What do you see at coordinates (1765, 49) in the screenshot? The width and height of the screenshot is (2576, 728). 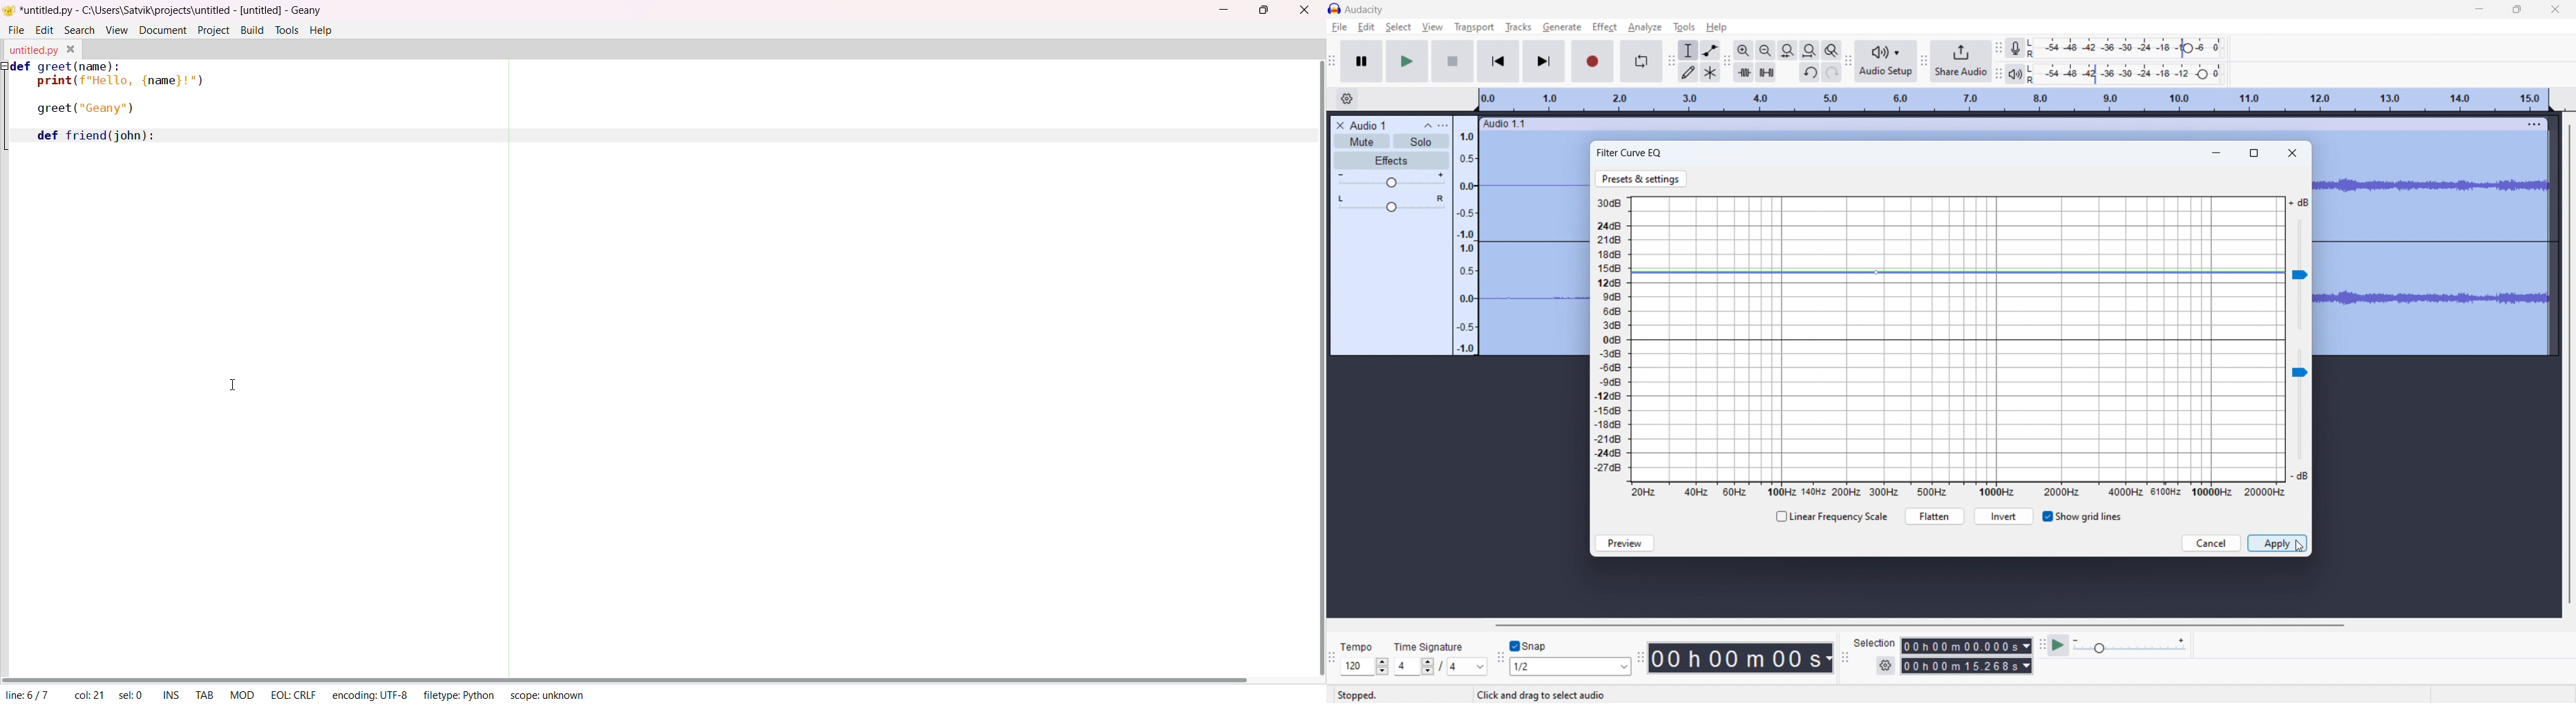 I see `zoom out` at bounding box center [1765, 49].